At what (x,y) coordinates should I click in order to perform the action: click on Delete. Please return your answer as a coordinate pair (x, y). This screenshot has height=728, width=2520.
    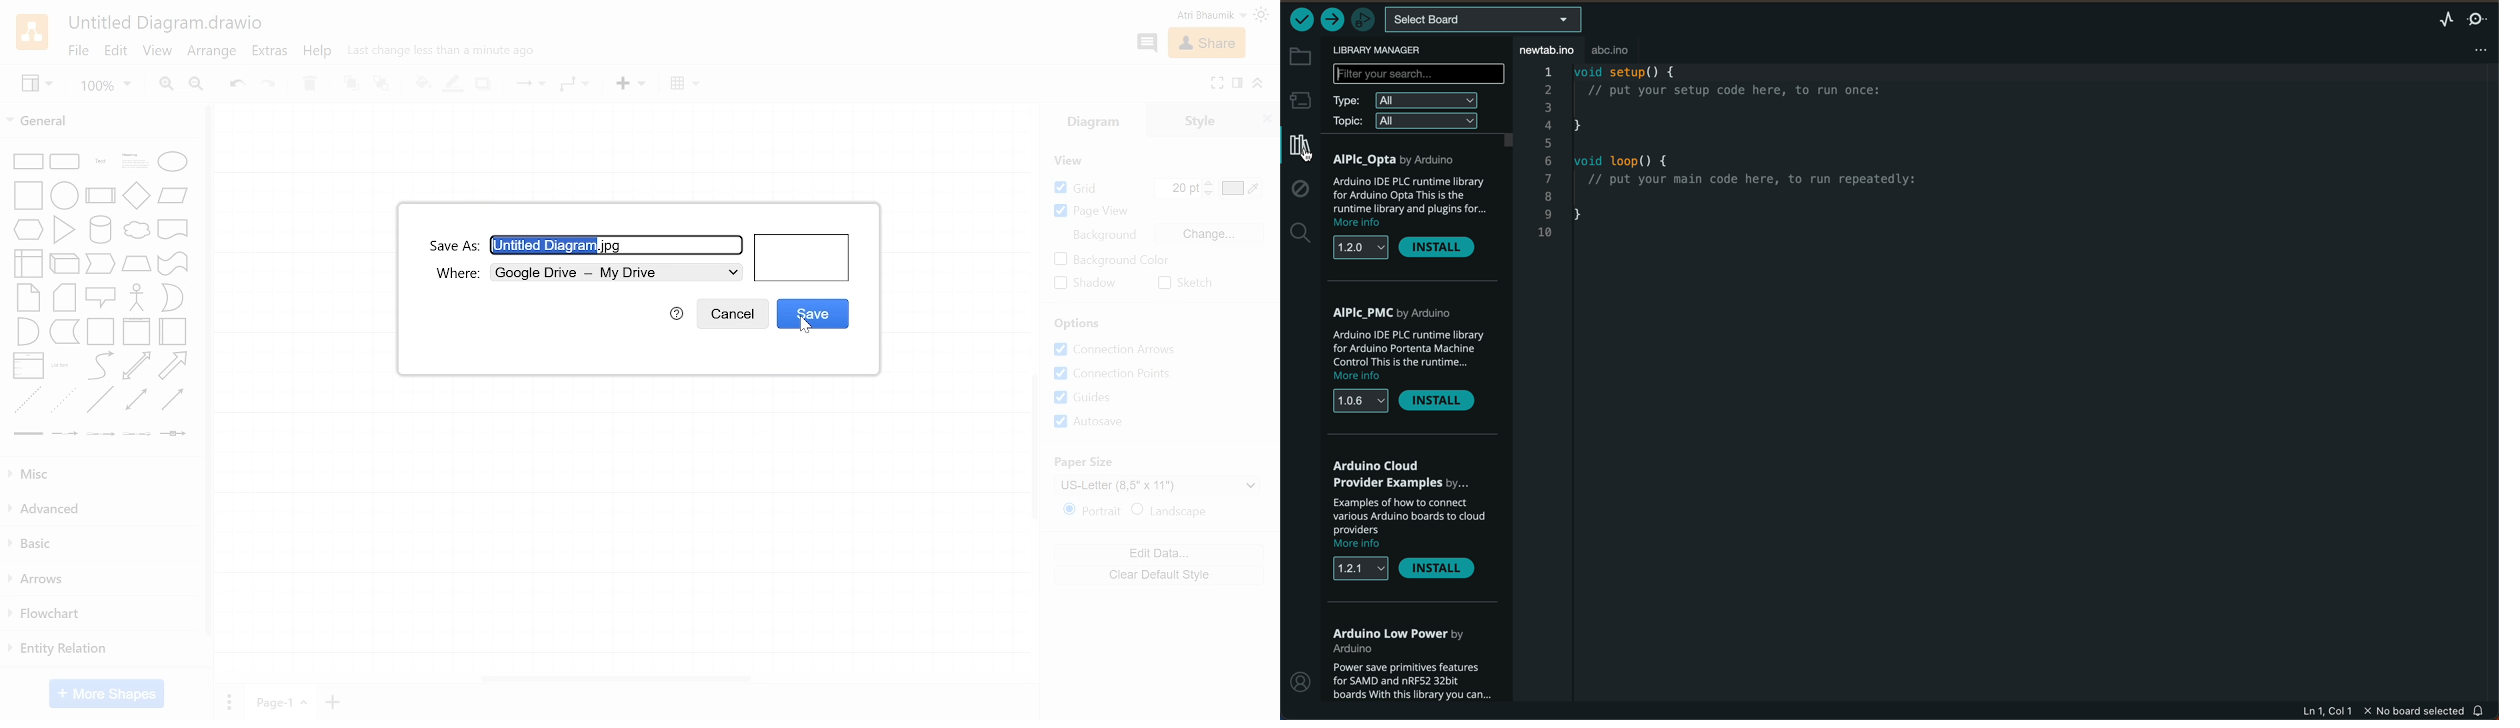
    Looking at the image, I should click on (310, 85).